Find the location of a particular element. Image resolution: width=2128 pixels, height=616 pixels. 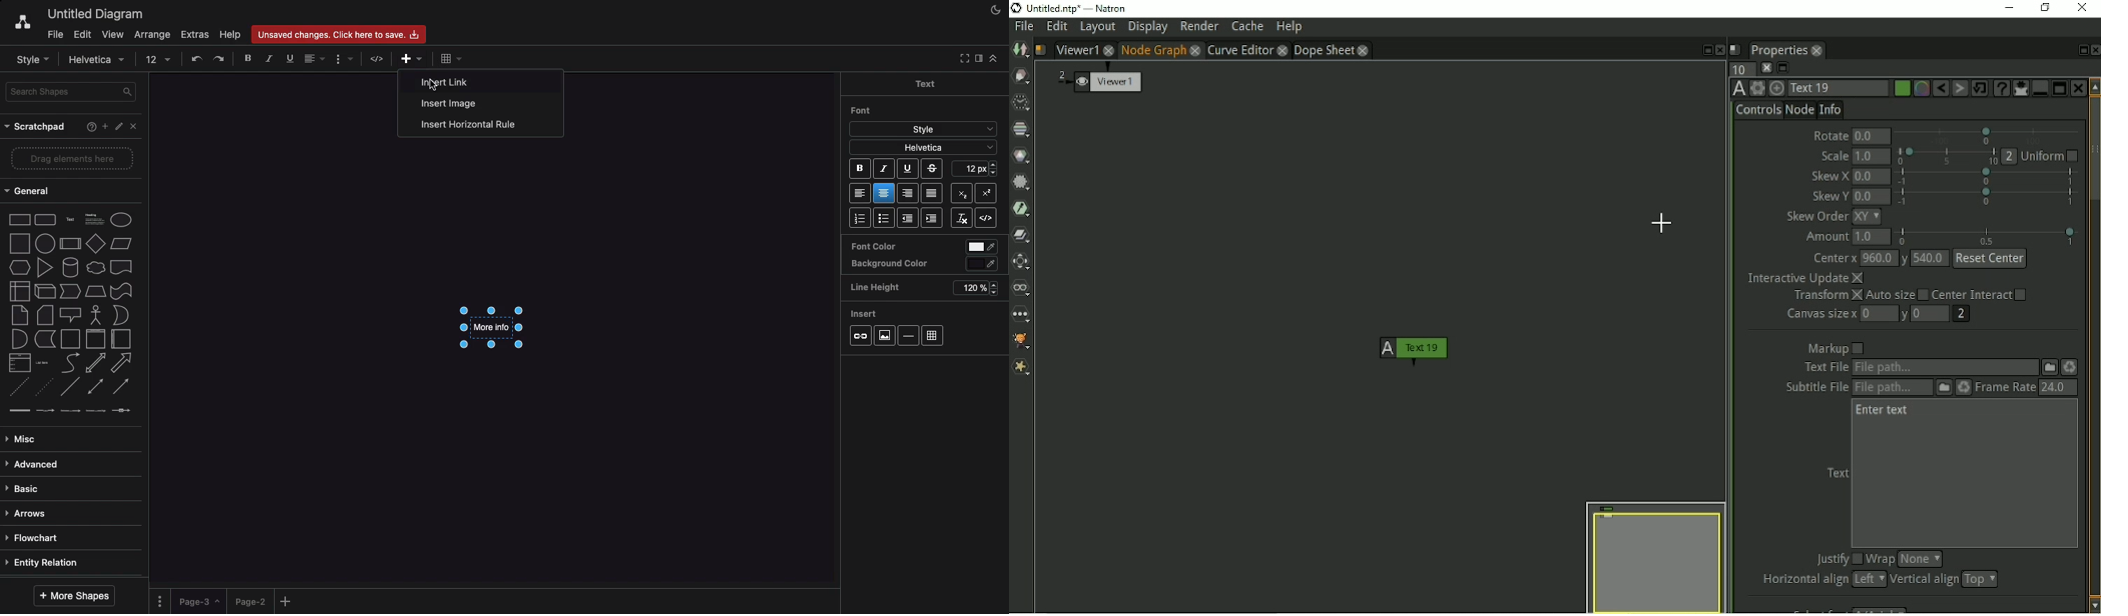

Ellipse is located at coordinates (121, 220).